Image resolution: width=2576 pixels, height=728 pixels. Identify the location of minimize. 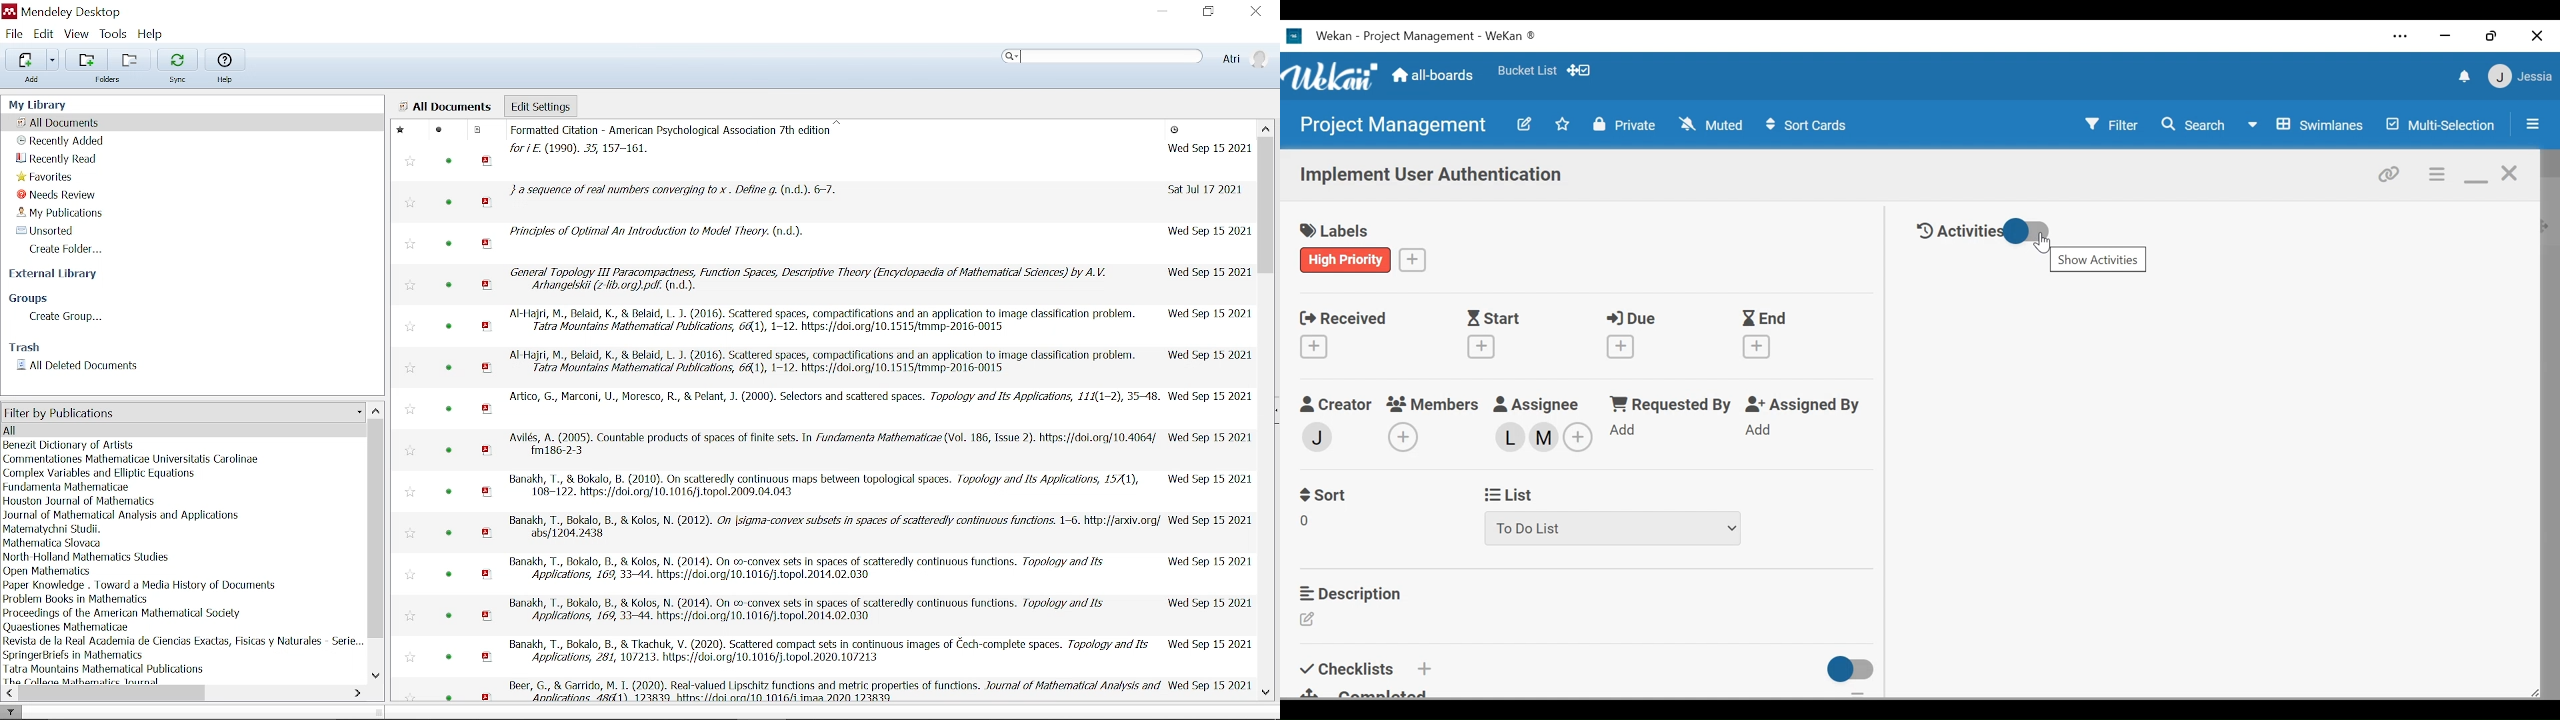
(2446, 35).